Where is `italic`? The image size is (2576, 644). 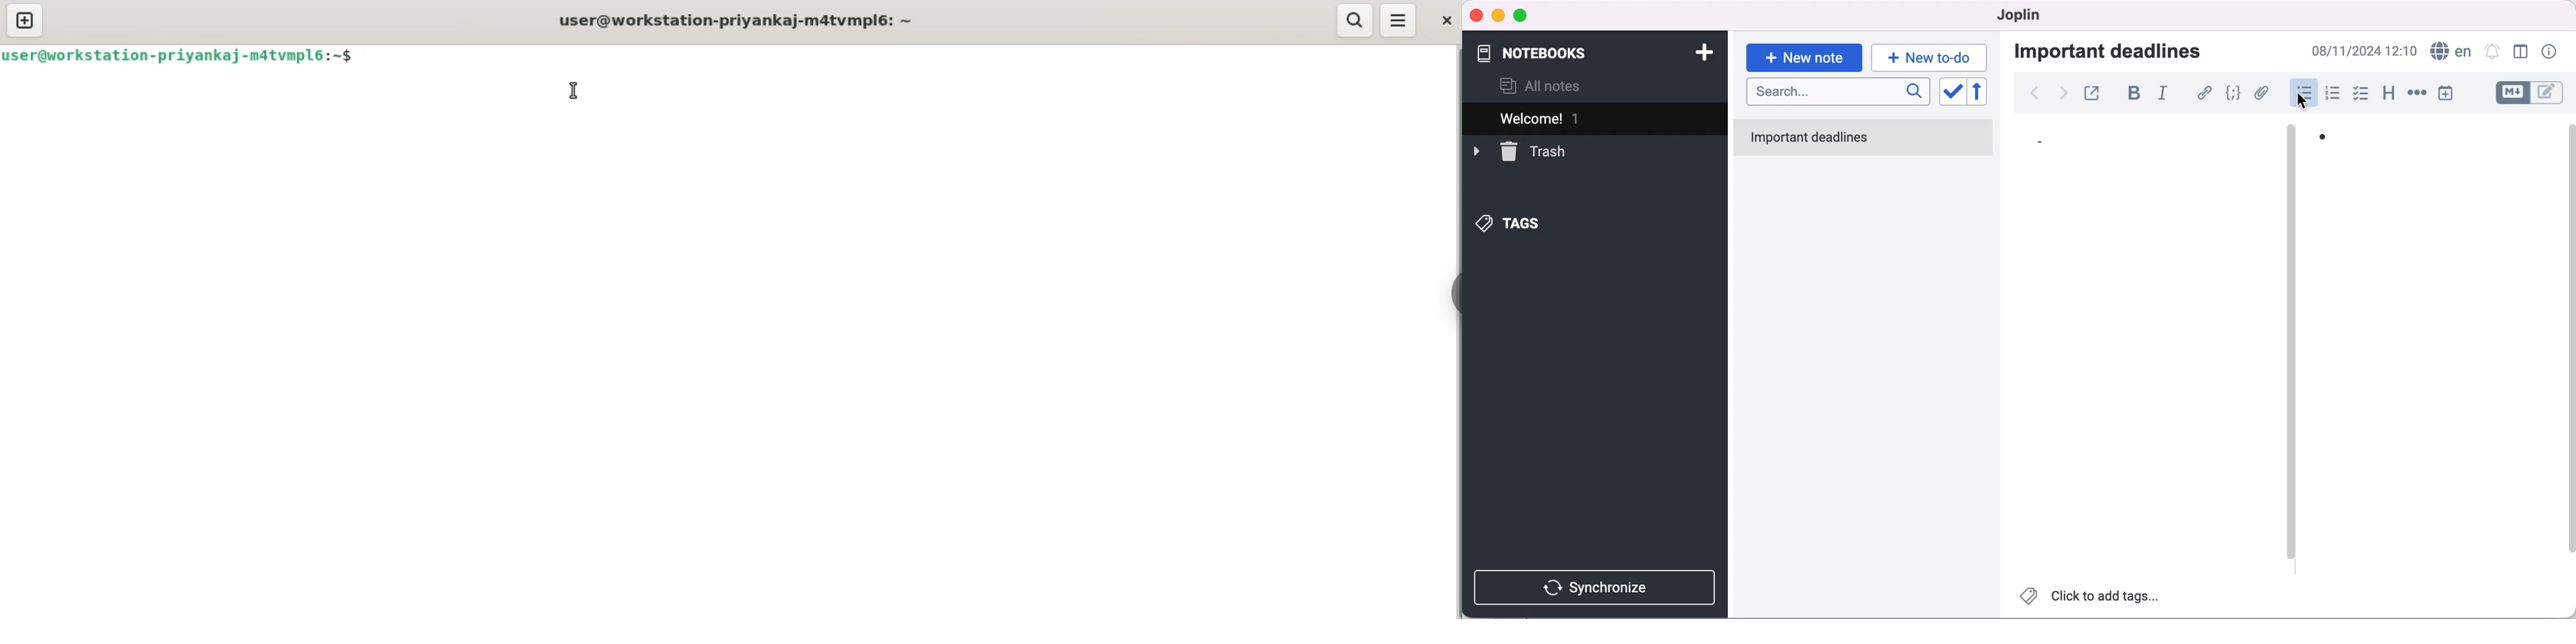 italic is located at coordinates (2162, 94).